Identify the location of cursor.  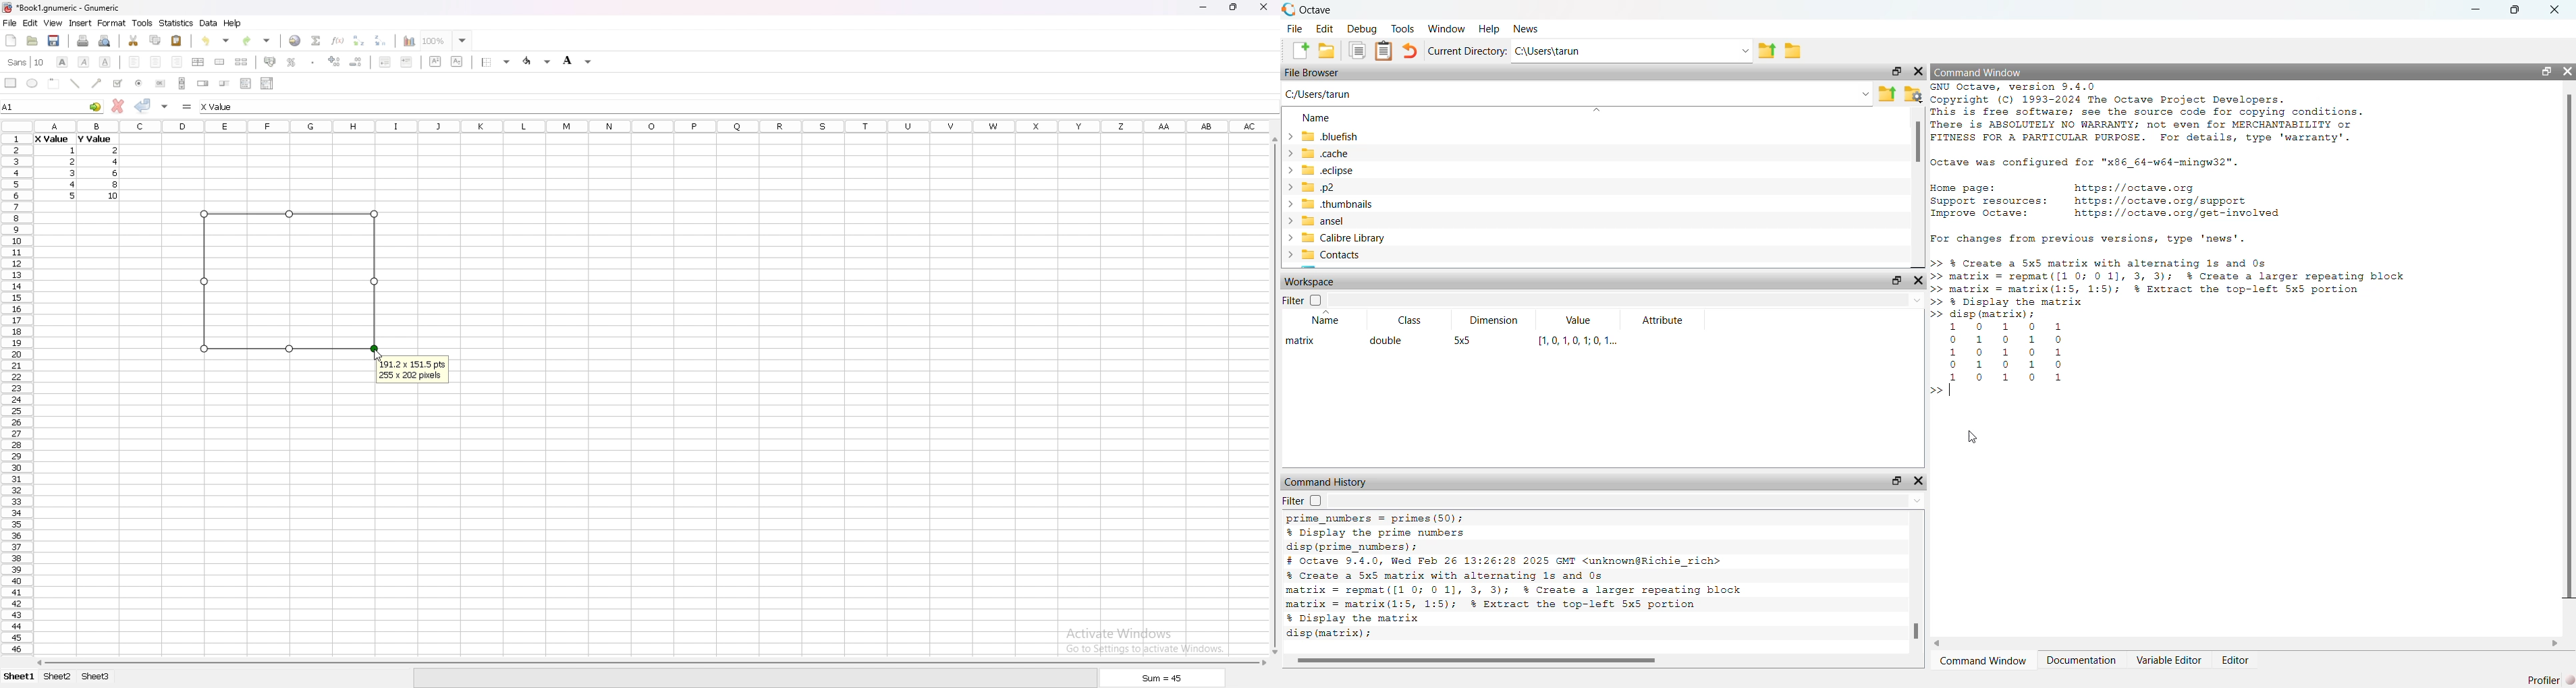
(1971, 437).